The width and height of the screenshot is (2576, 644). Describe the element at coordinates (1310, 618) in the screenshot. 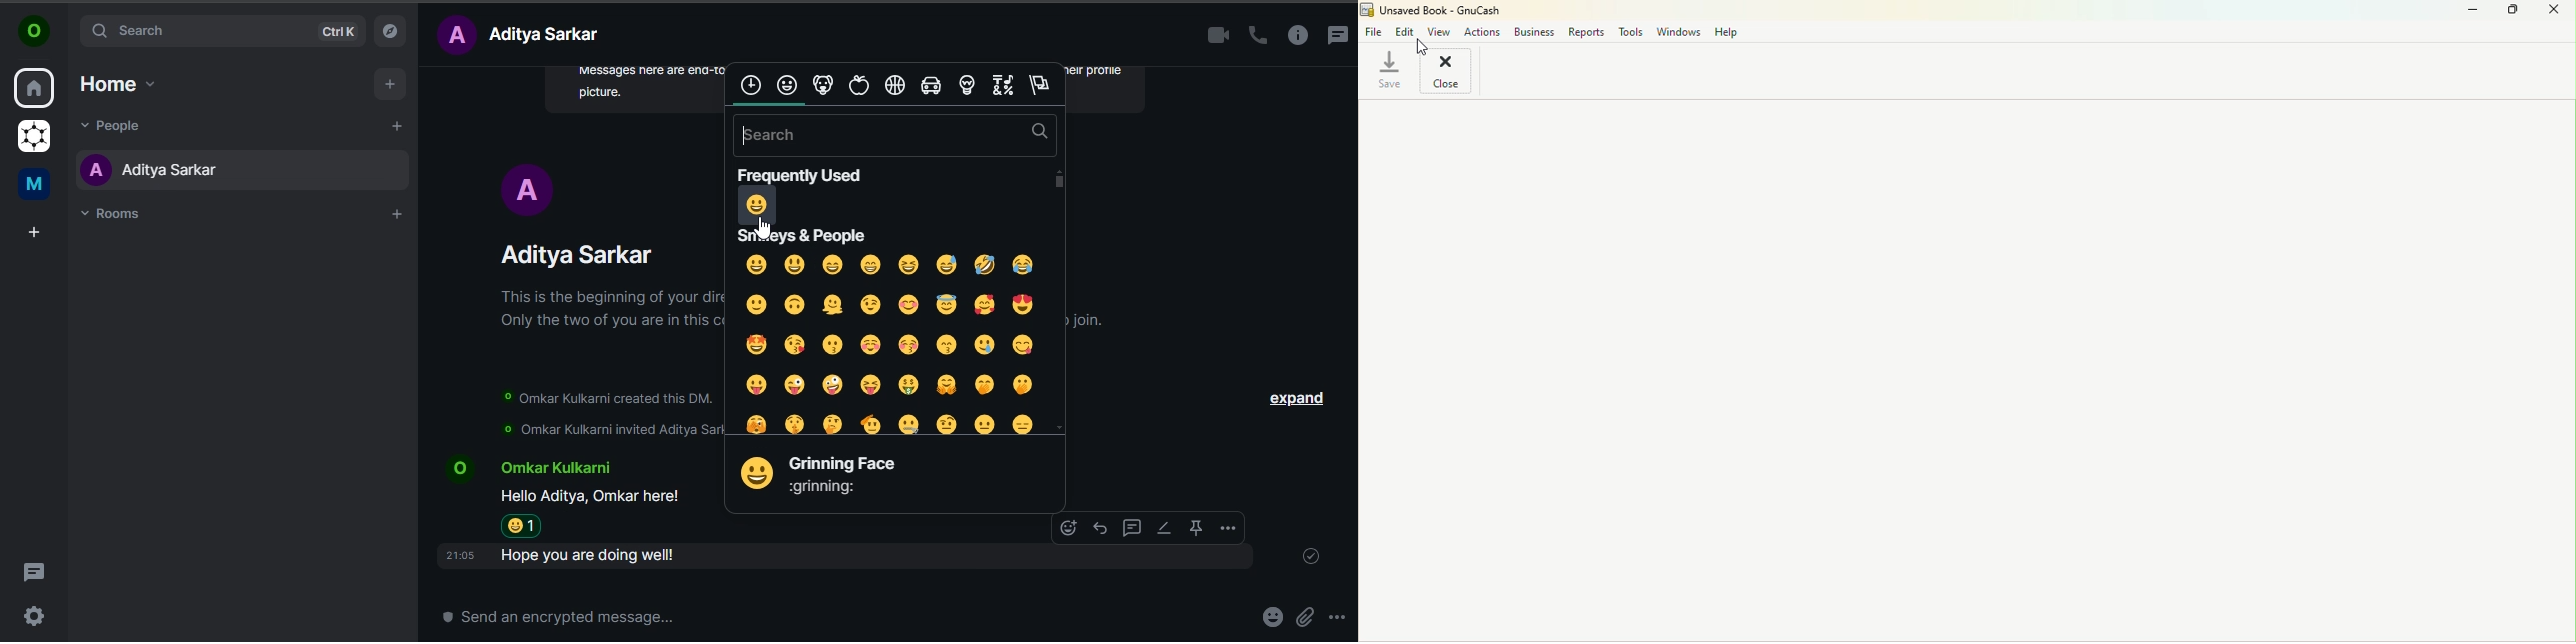

I see `attachments` at that location.